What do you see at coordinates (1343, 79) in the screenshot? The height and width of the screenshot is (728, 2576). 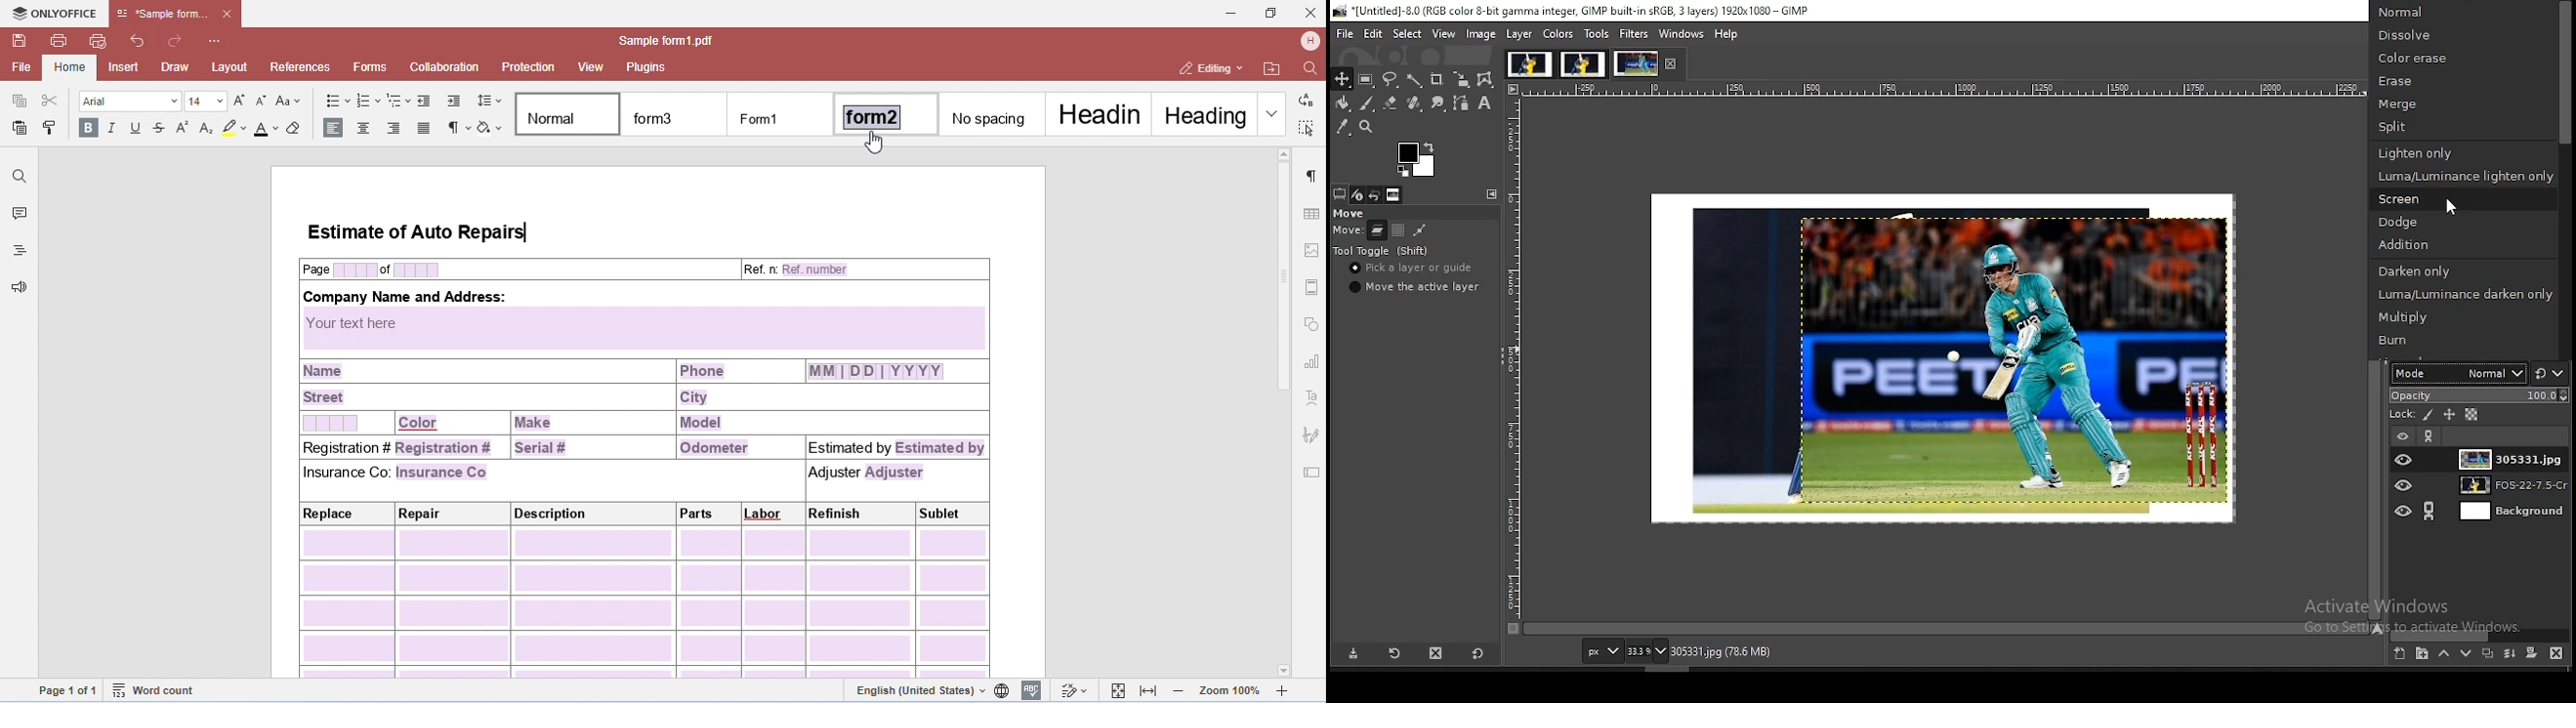 I see `move tool` at bounding box center [1343, 79].